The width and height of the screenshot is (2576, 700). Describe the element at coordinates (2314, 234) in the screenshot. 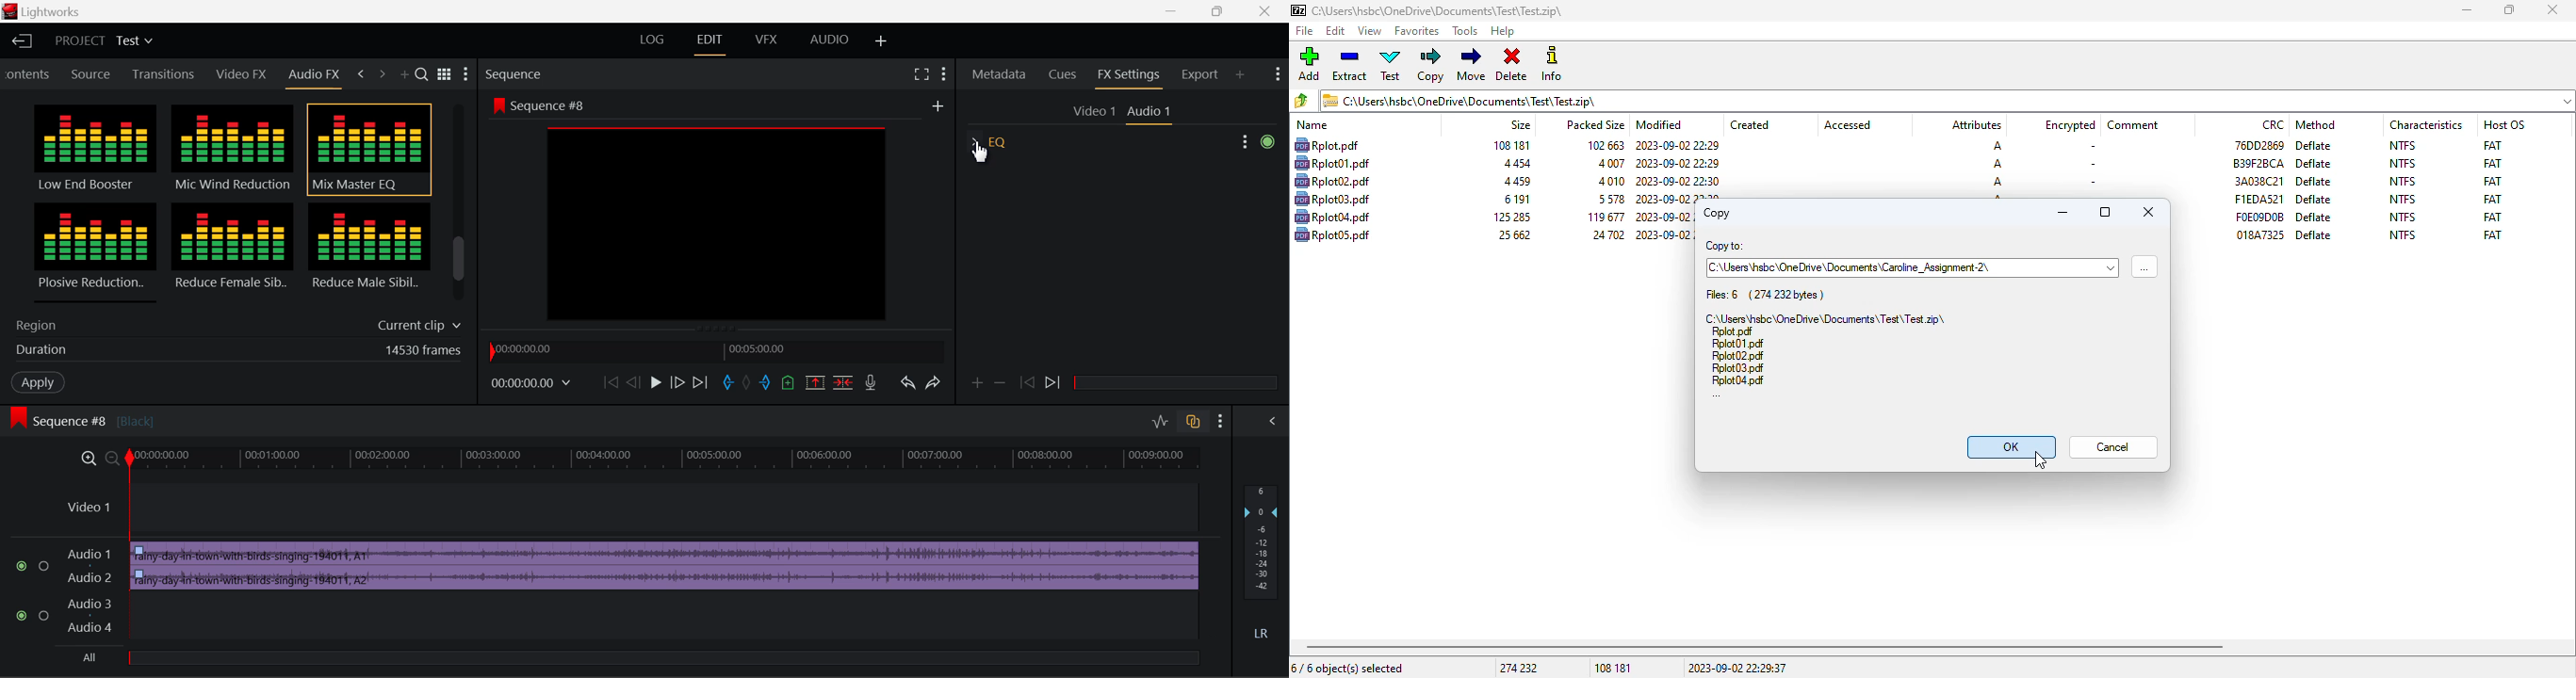

I see `deflate` at that location.